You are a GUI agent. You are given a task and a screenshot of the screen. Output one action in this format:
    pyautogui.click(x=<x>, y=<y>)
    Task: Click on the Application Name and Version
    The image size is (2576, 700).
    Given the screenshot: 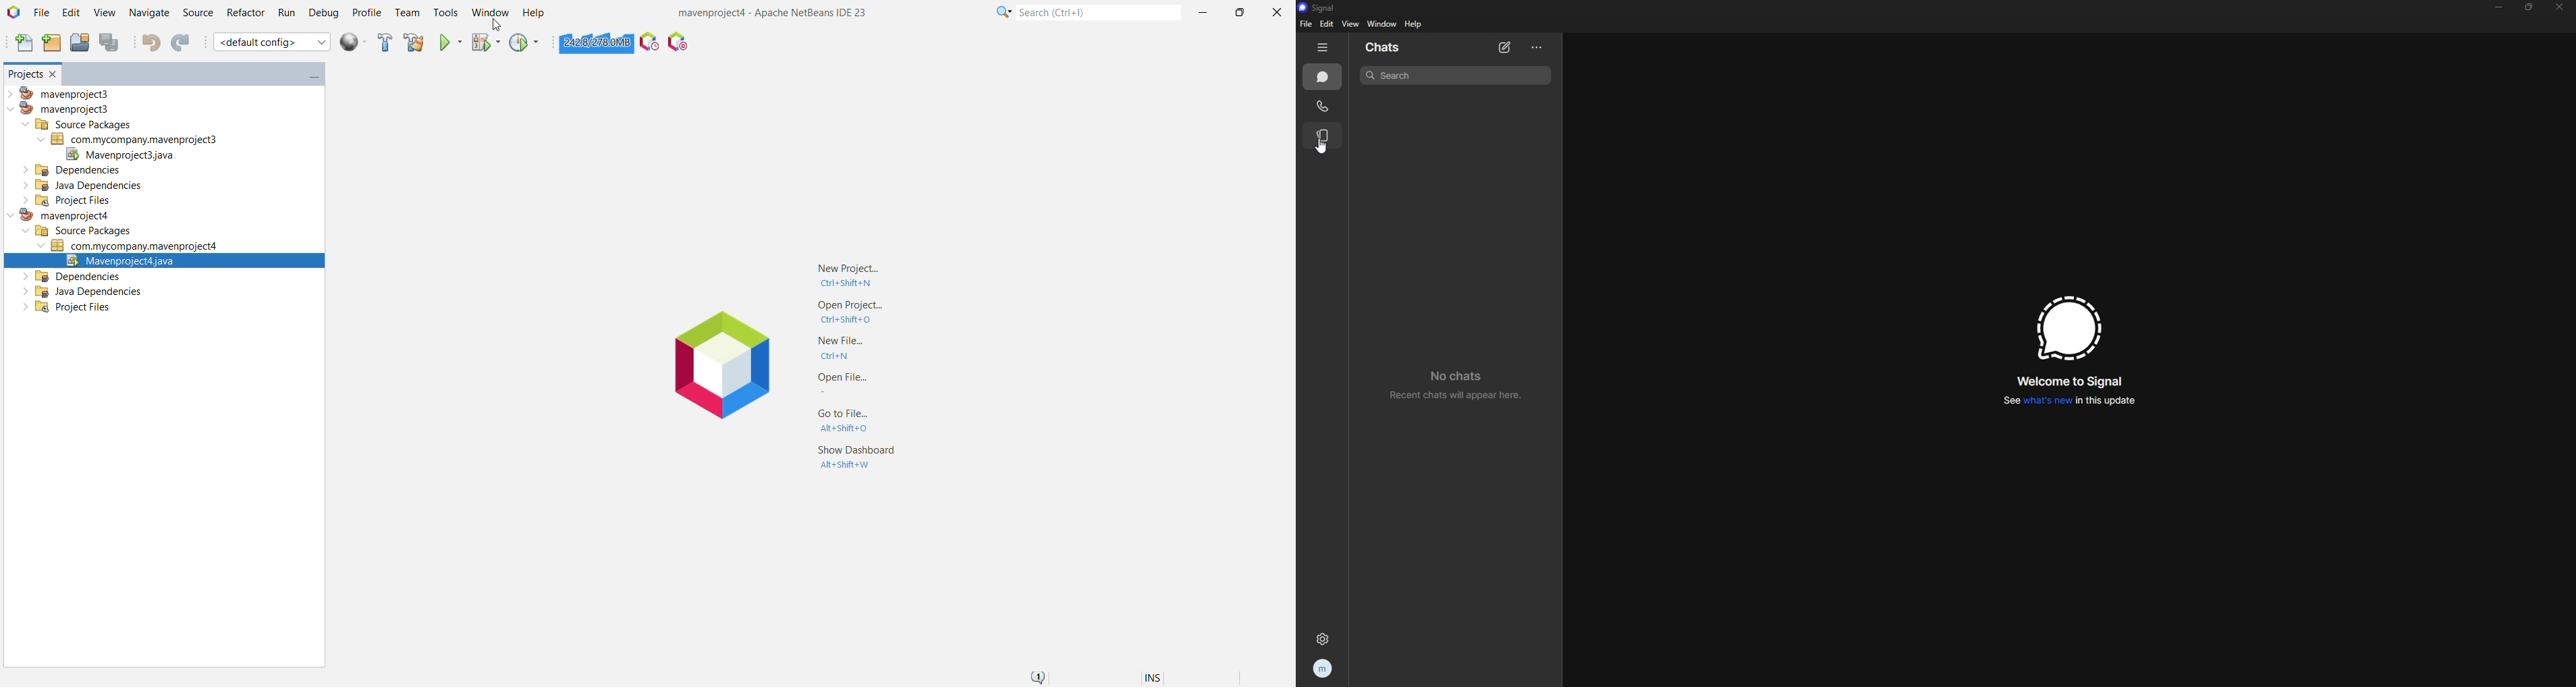 What is the action you would take?
    pyautogui.click(x=774, y=13)
    